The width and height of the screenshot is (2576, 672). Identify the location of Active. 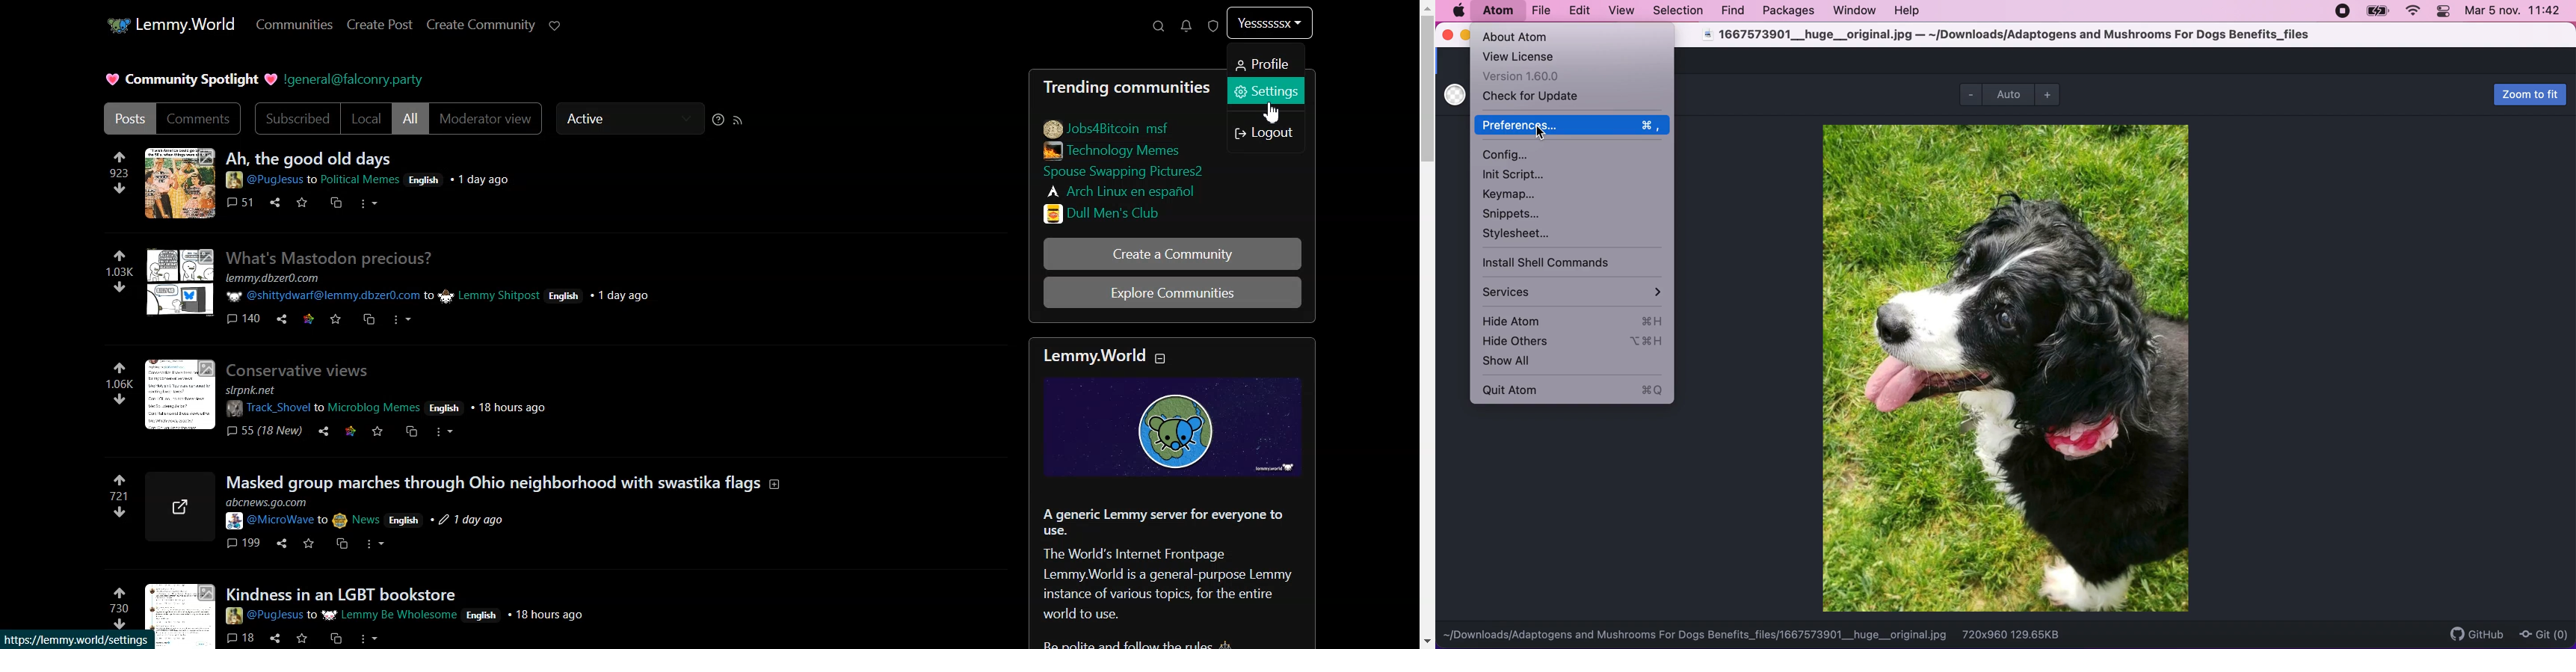
(629, 120).